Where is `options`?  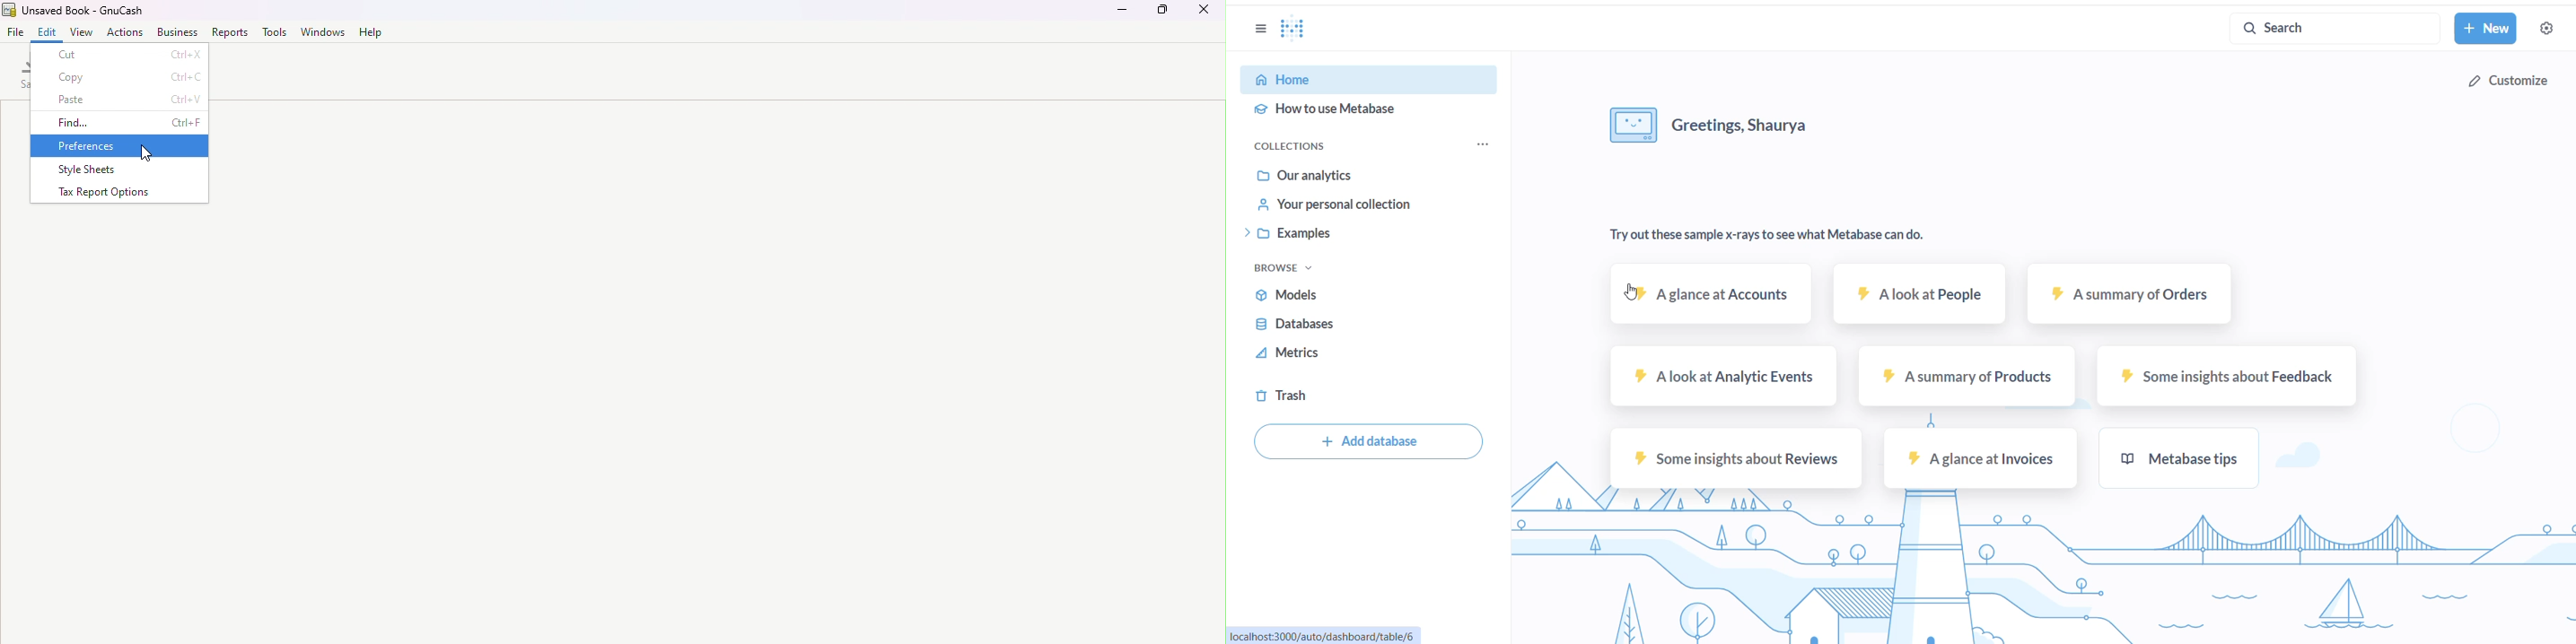
options is located at coordinates (1257, 30).